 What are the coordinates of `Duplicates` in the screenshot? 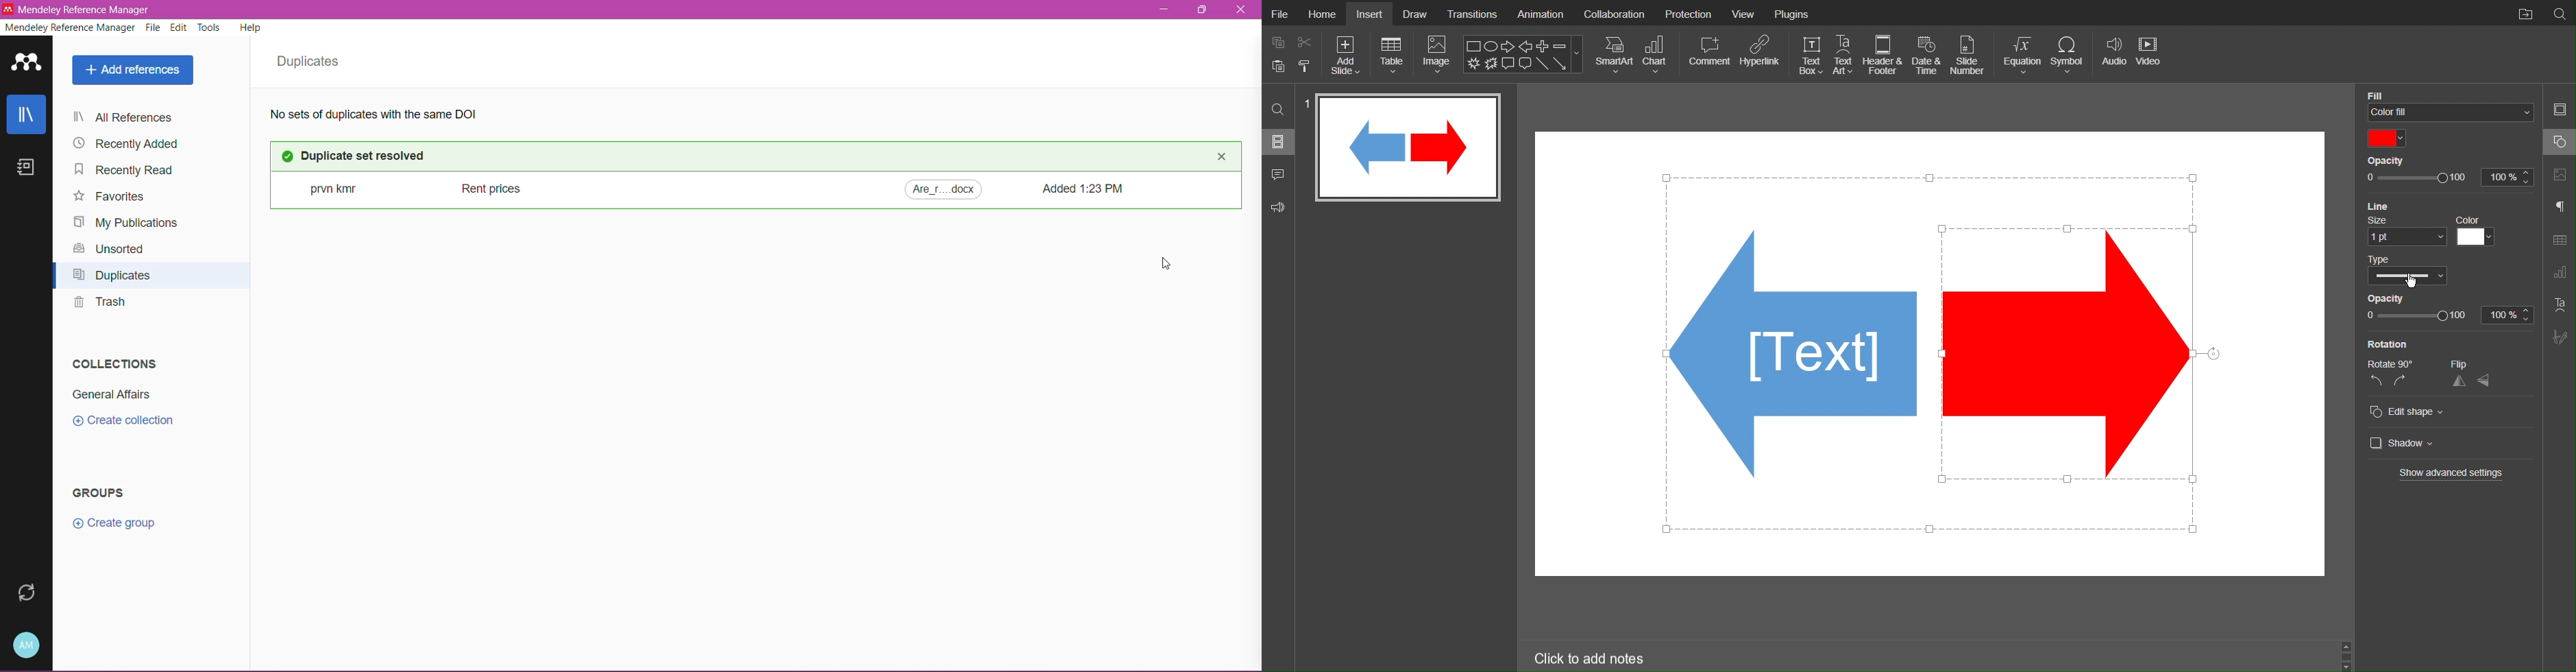 It's located at (116, 277).